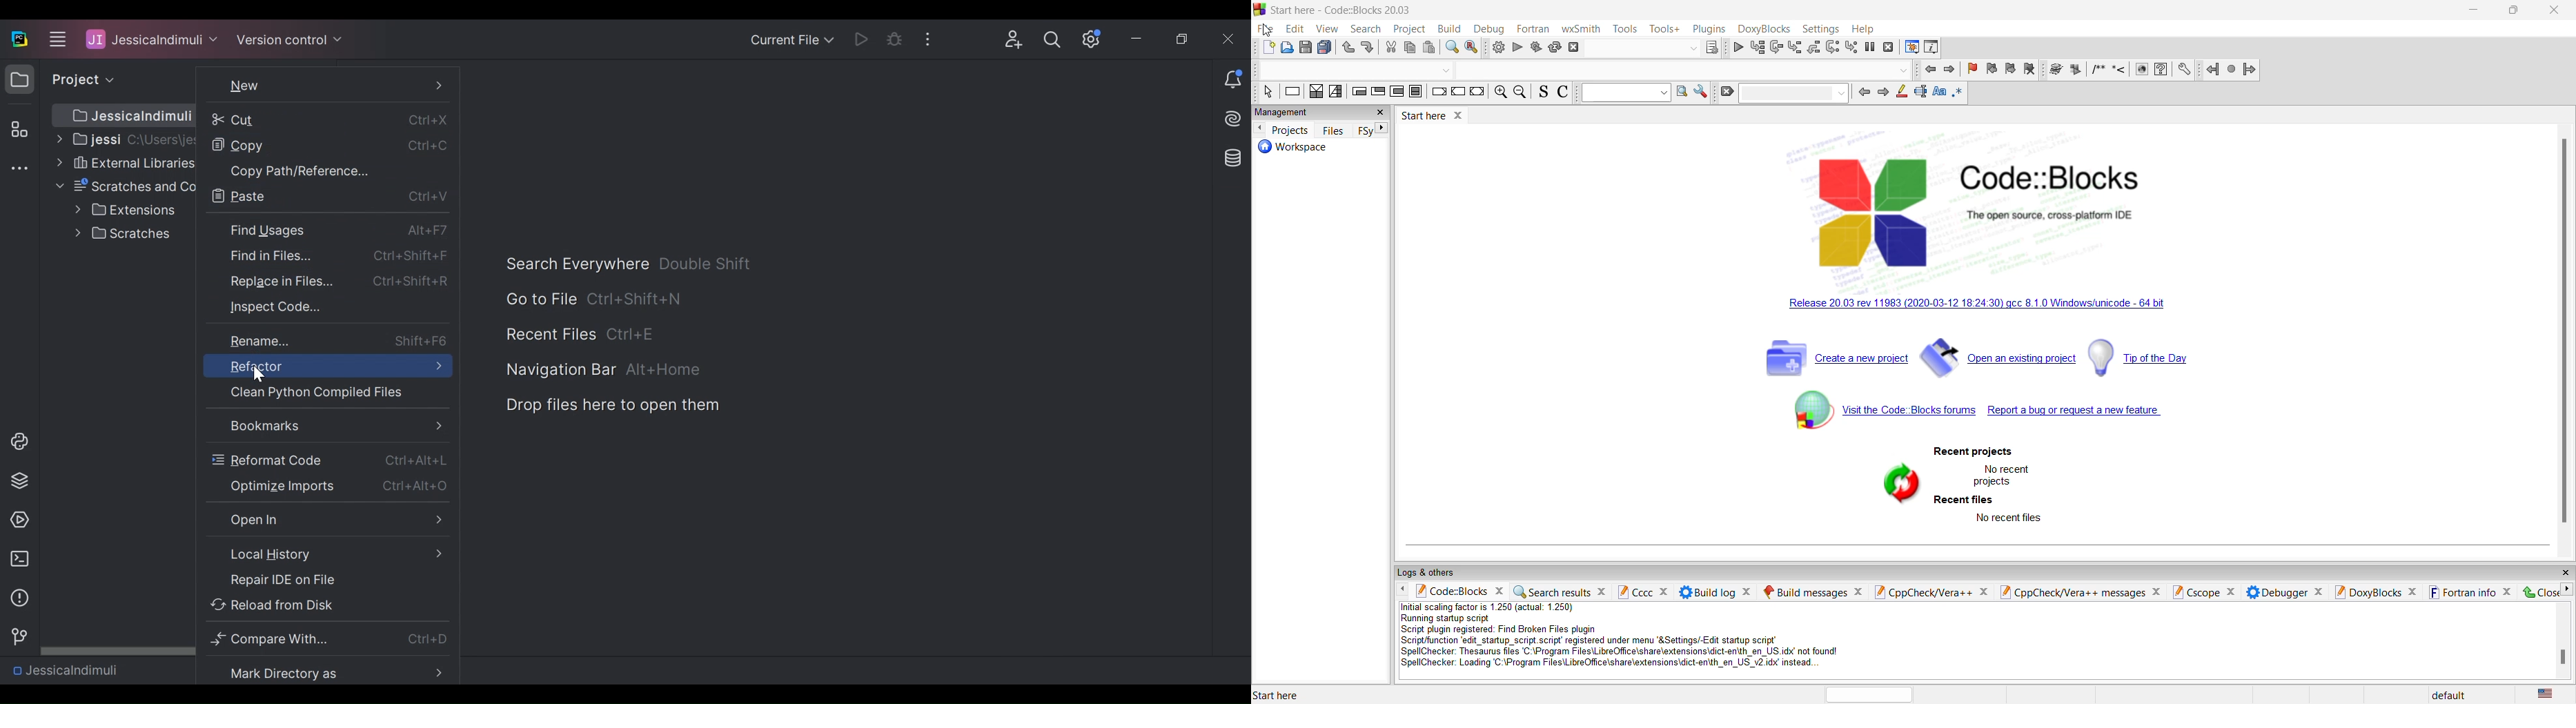 The width and height of the screenshot is (2576, 728). What do you see at coordinates (16, 598) in the screenshot?
I see `information` at bounding box center [16, 598].